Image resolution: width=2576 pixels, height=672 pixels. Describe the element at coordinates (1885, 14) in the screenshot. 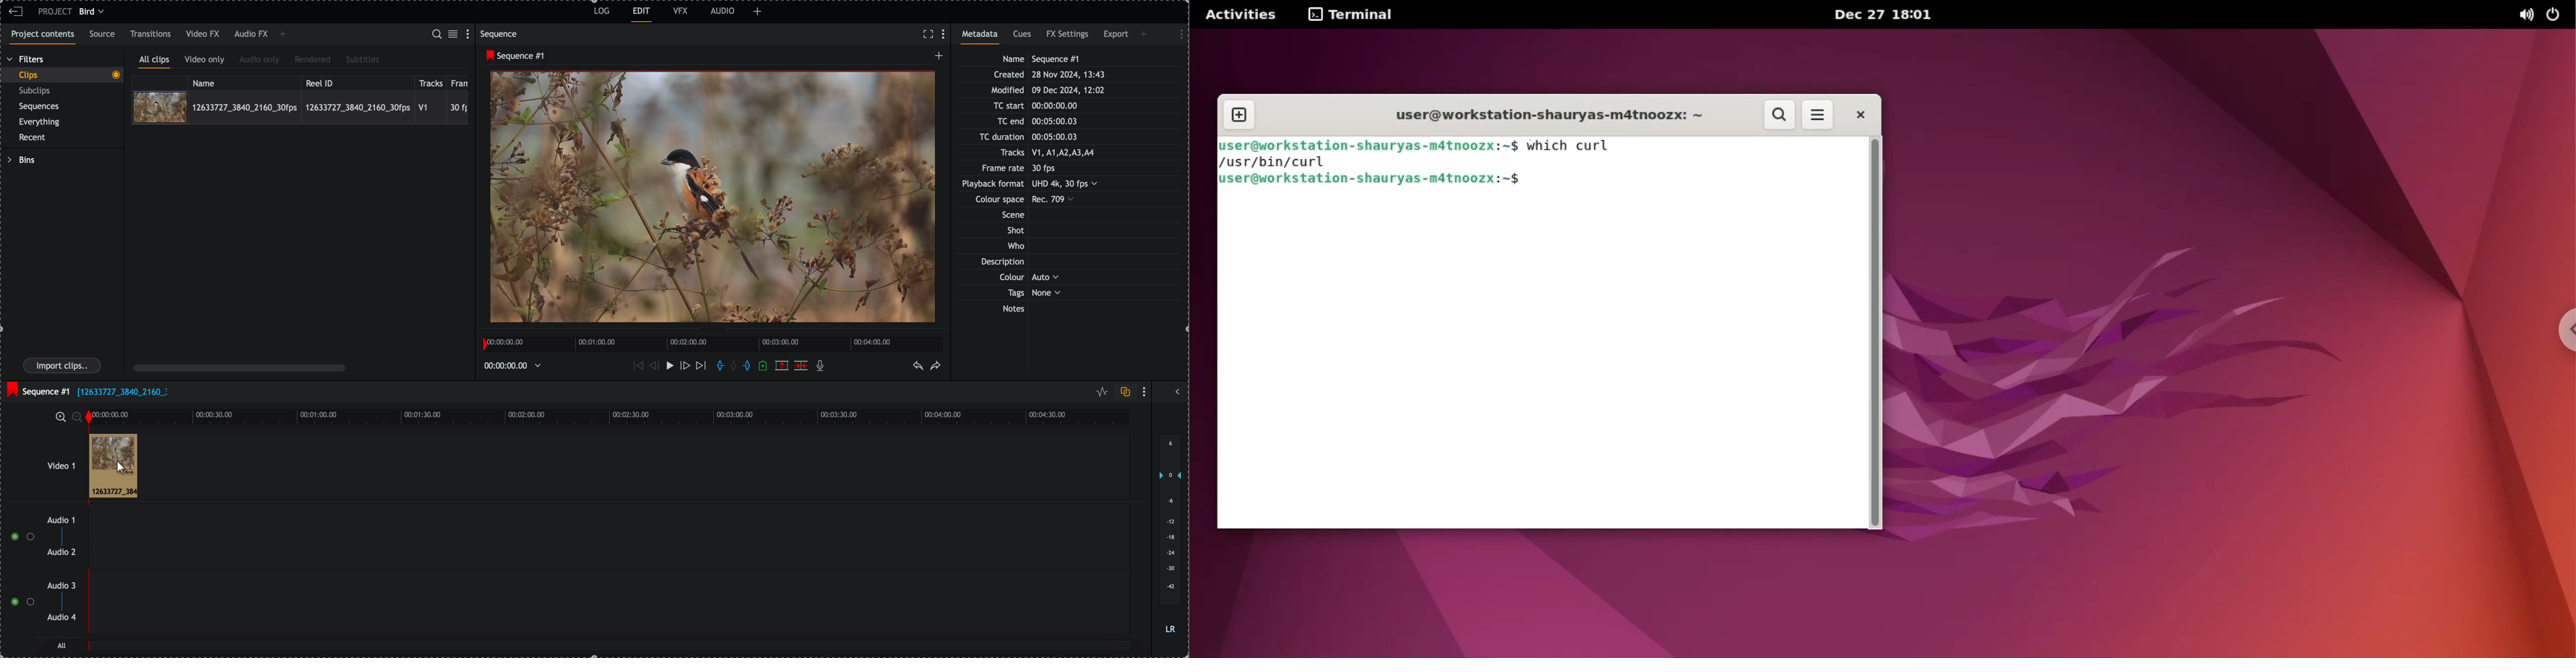

I see ` Dec 27 18:01` at that location.